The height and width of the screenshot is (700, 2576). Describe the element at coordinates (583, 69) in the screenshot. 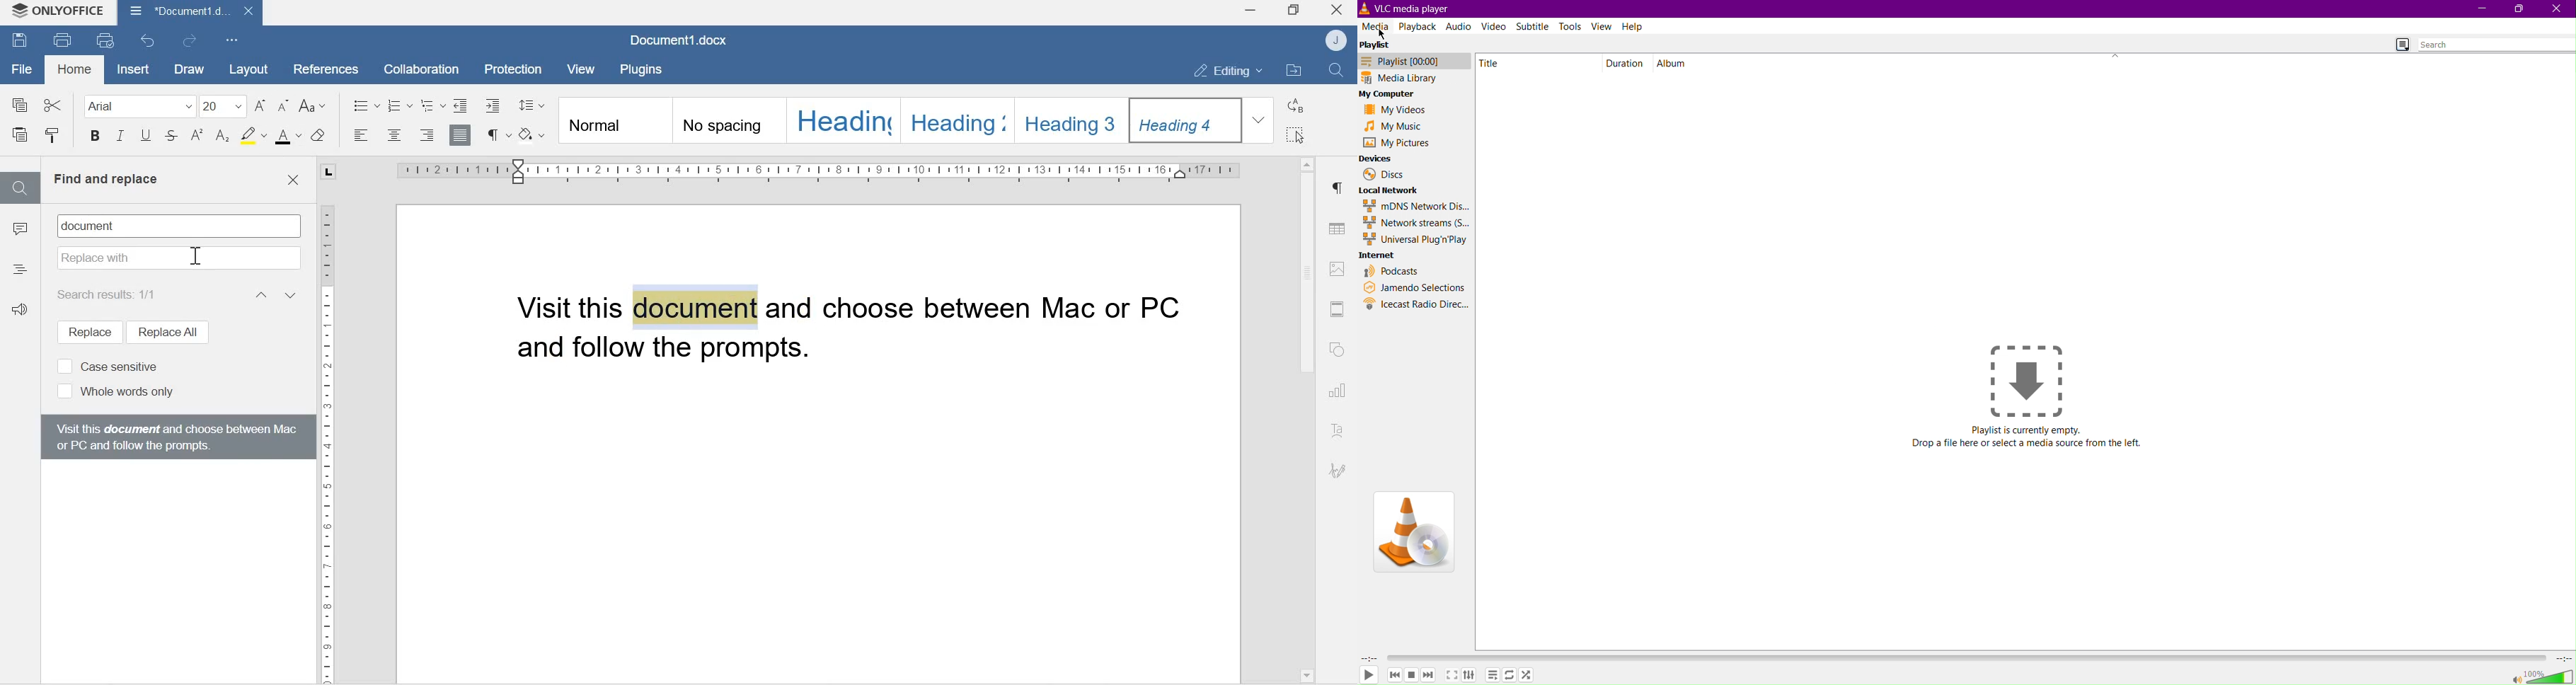

I see `View` at that location.